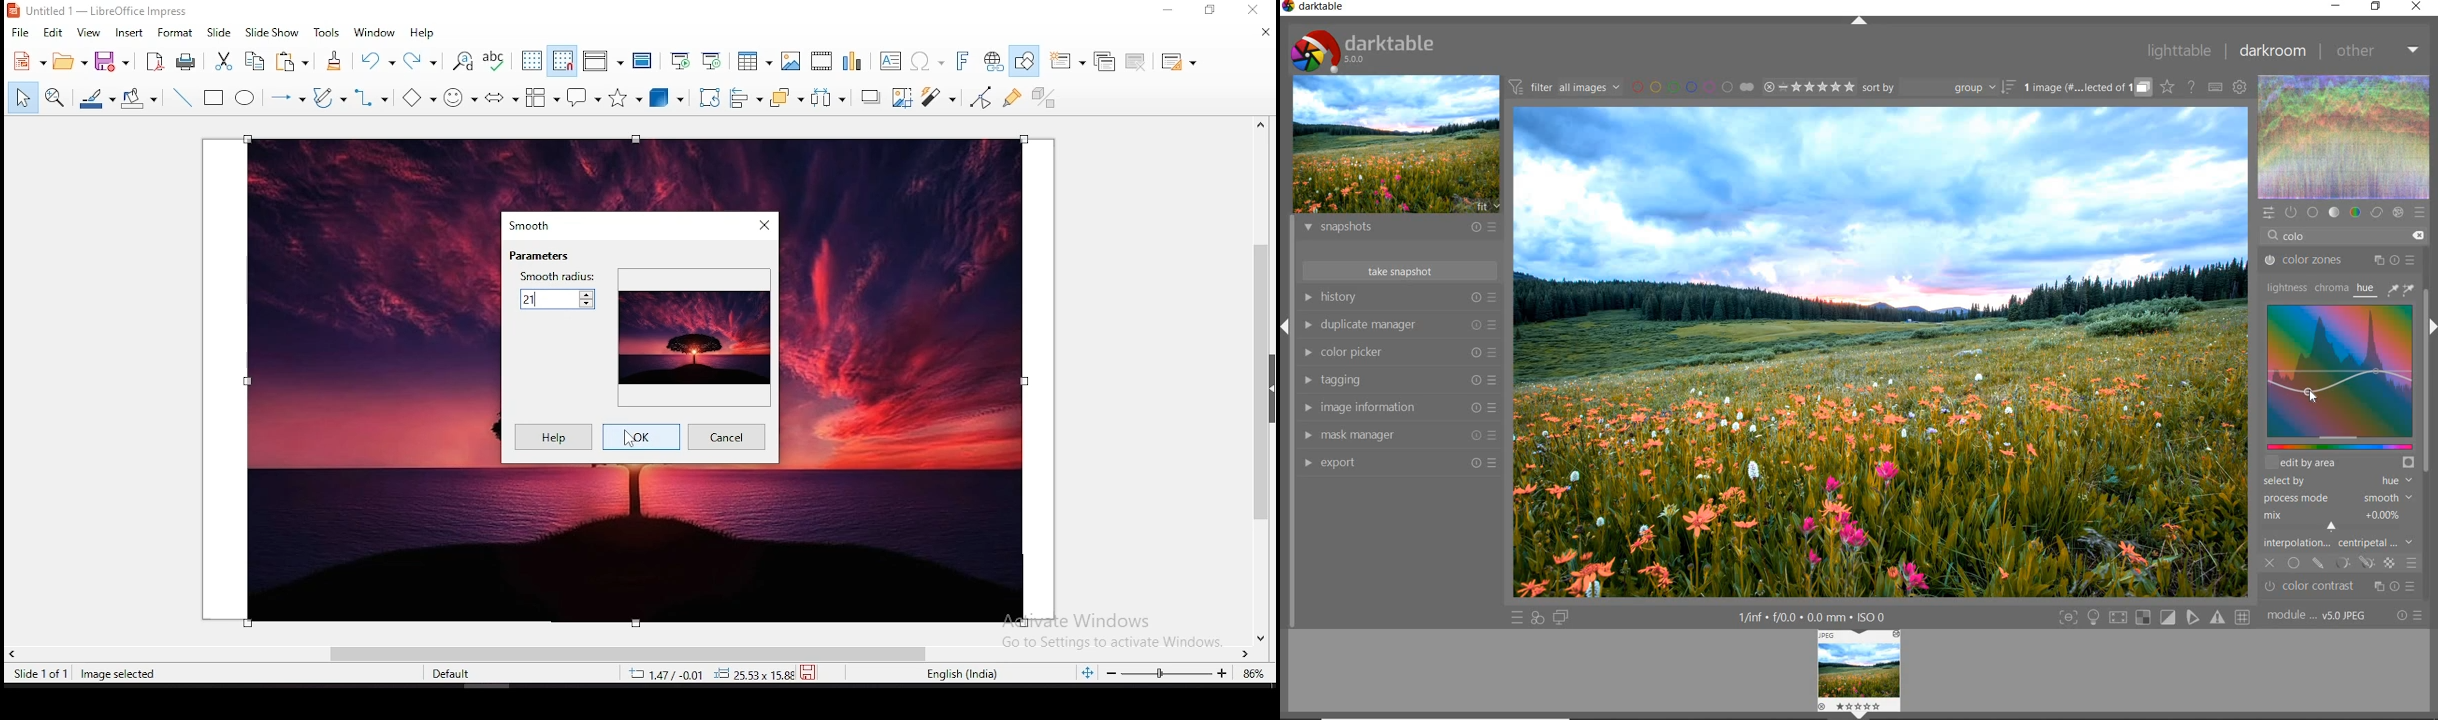 This screenshot has width=2464, height=728. What do you see at coordinates (1167, 674) in the screenshot?
I see `zoom slider` at bounding box center [1167, 674].